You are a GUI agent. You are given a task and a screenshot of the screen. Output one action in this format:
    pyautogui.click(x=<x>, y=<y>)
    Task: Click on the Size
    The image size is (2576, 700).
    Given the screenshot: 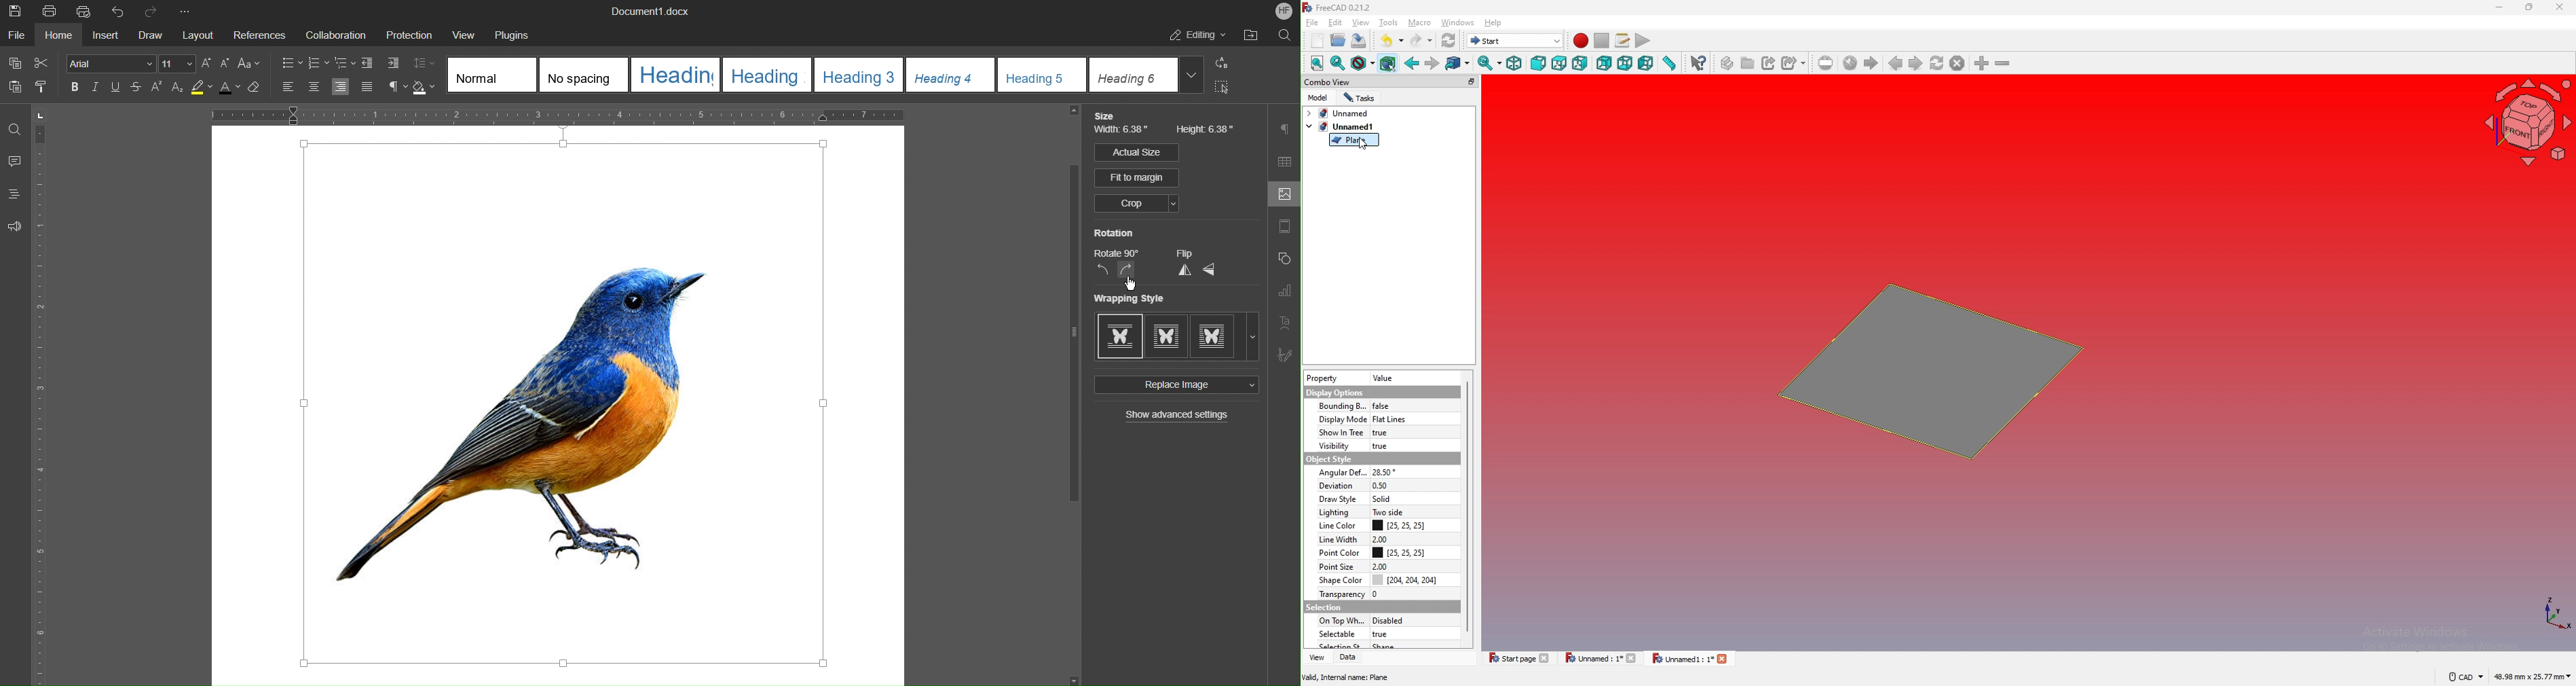 What is the action you would take?
    pyautogui.click(x=1104, y=115)
    